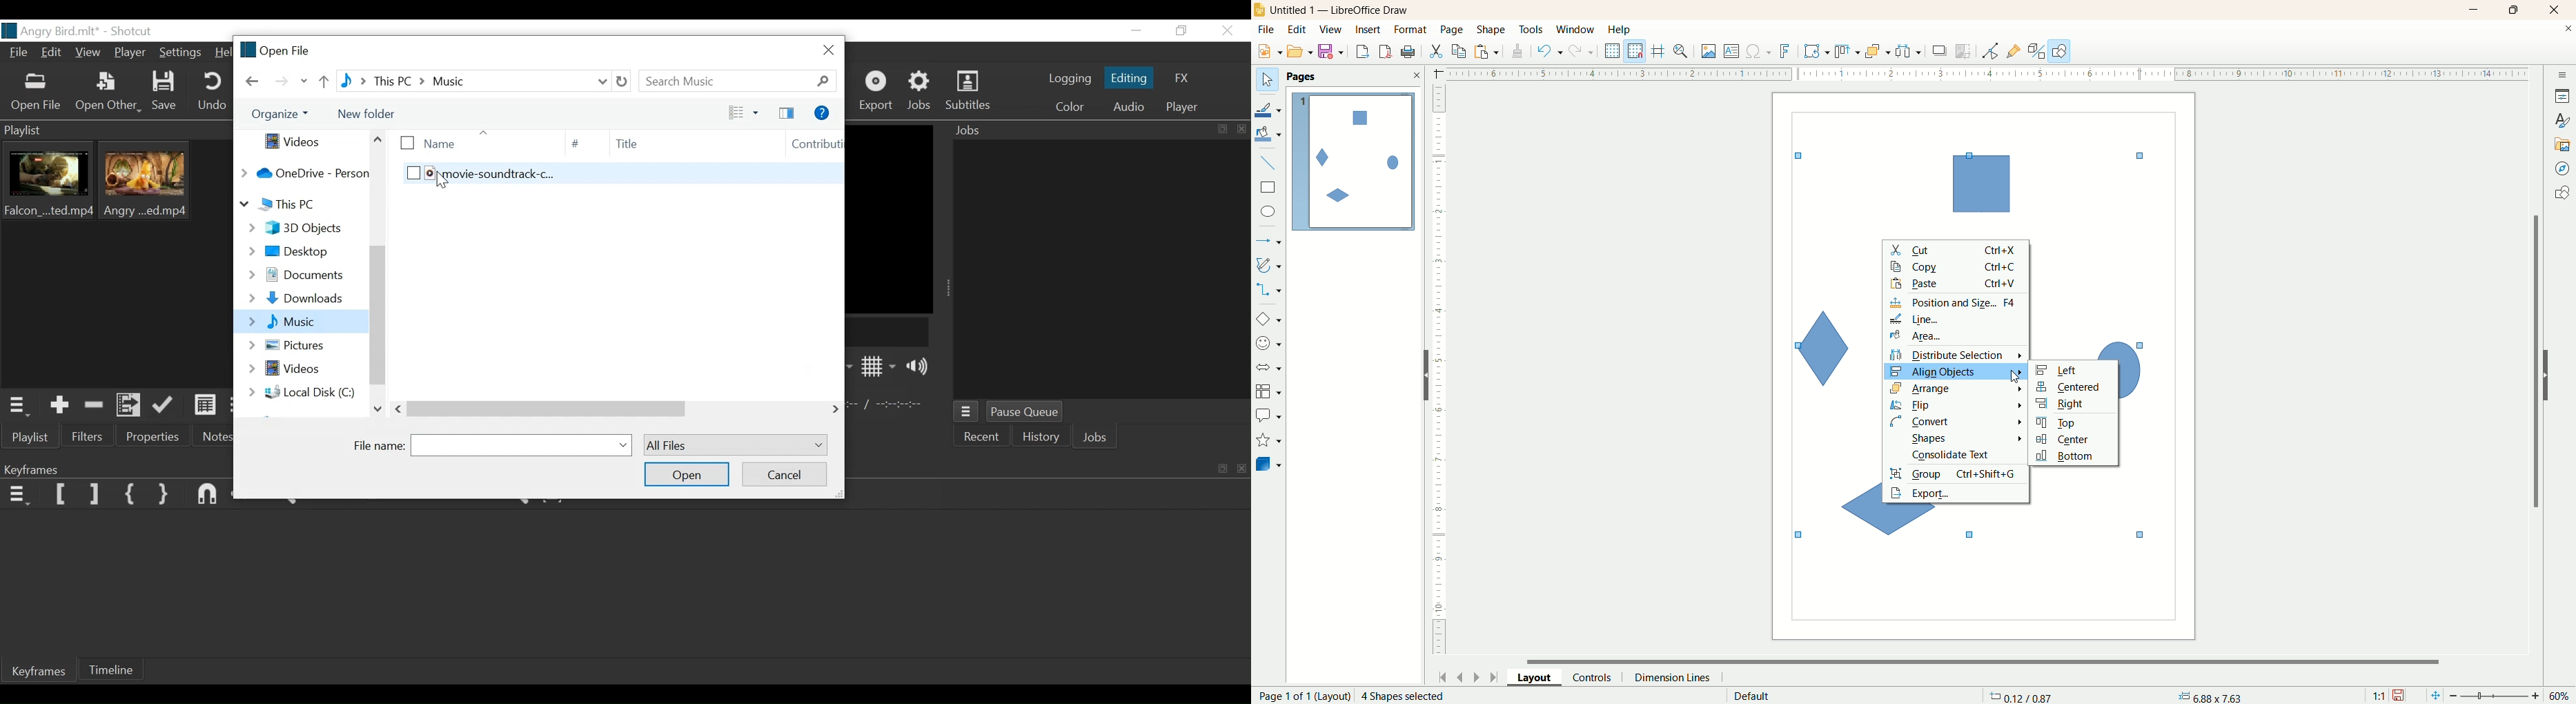 The image size is (2576, 728). Describe the element at coordinates (1540, 676) in the screenshot. I see `layout` at that location.